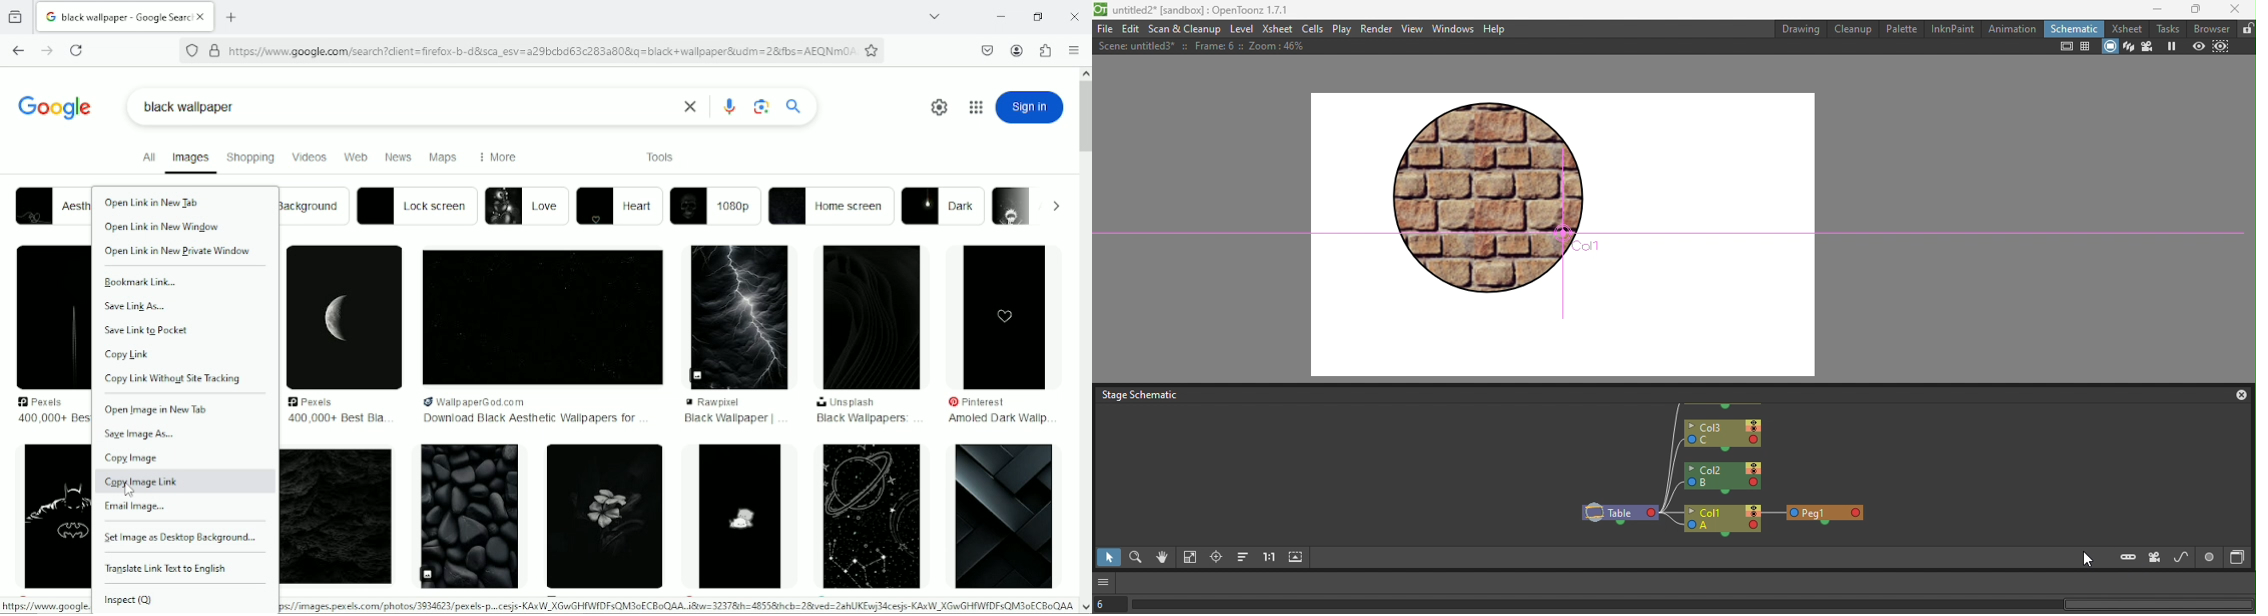 This screenshot has height=616, width=2268. What do you see at coordinates (1242, 30) in the screenshot?
I see `Level` at bounding box center [1242, 30].